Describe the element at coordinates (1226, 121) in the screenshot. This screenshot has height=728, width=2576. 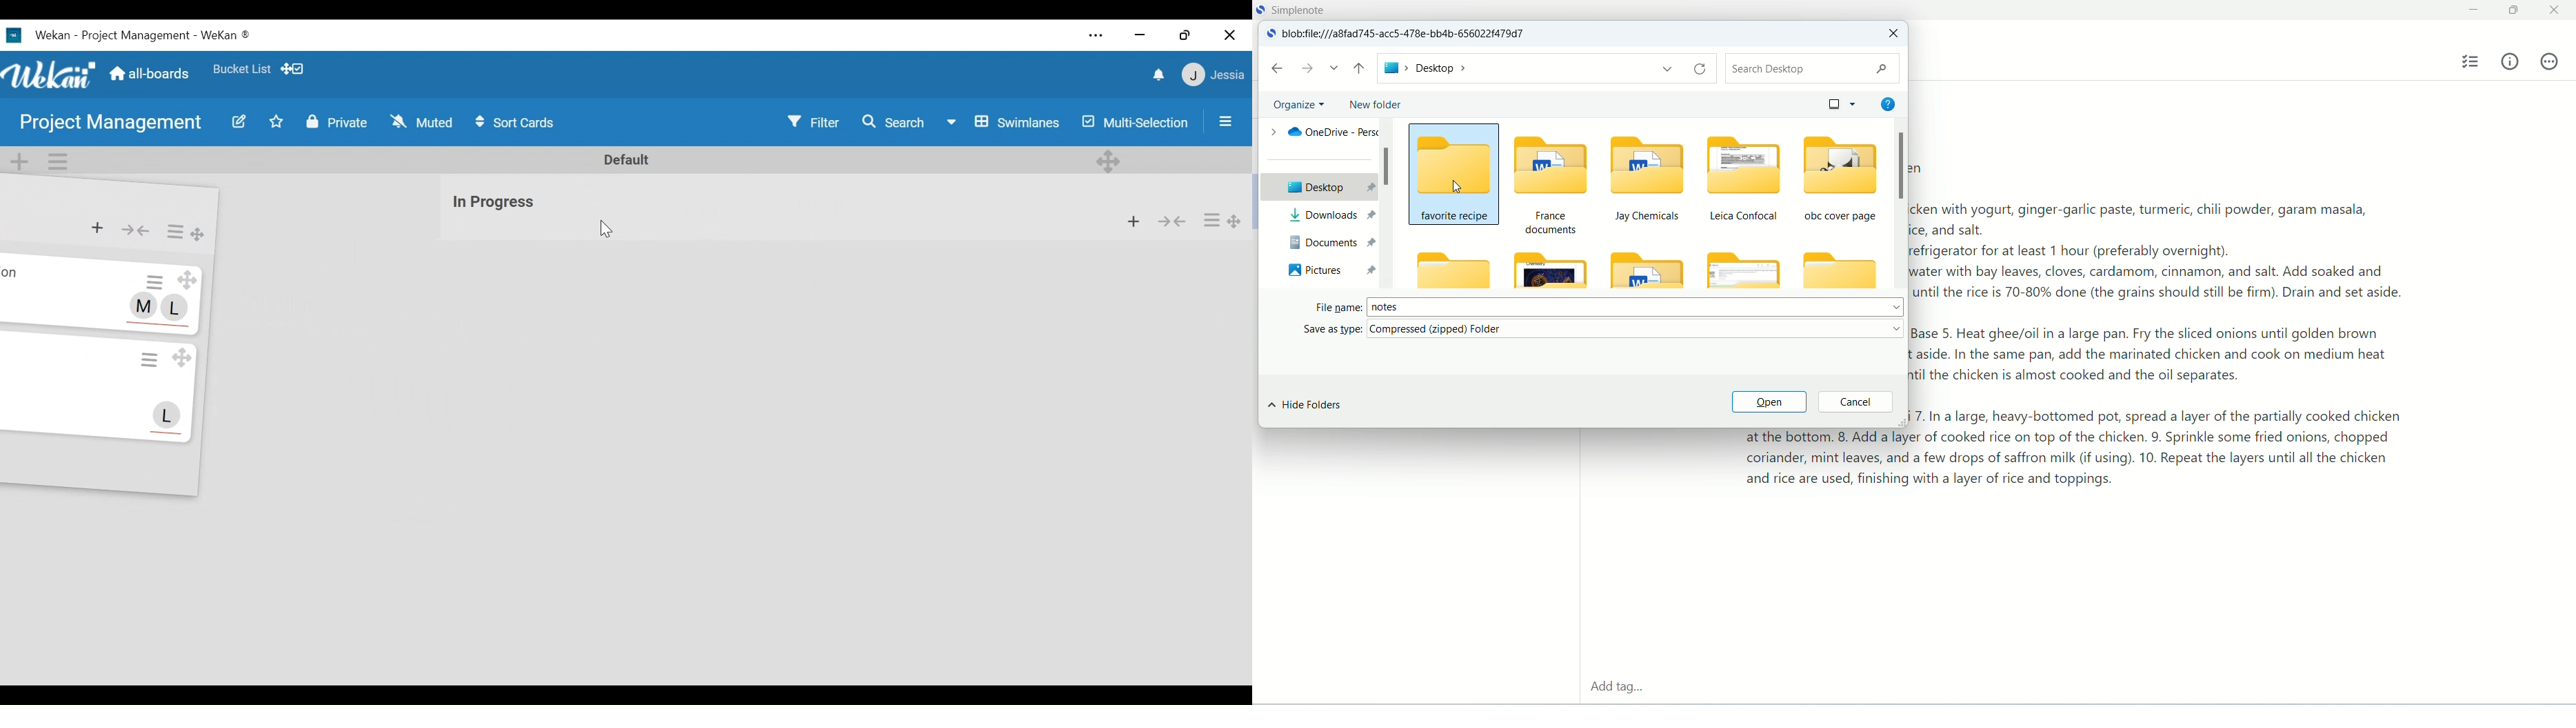
I see `Open/close sidebar` at that location.